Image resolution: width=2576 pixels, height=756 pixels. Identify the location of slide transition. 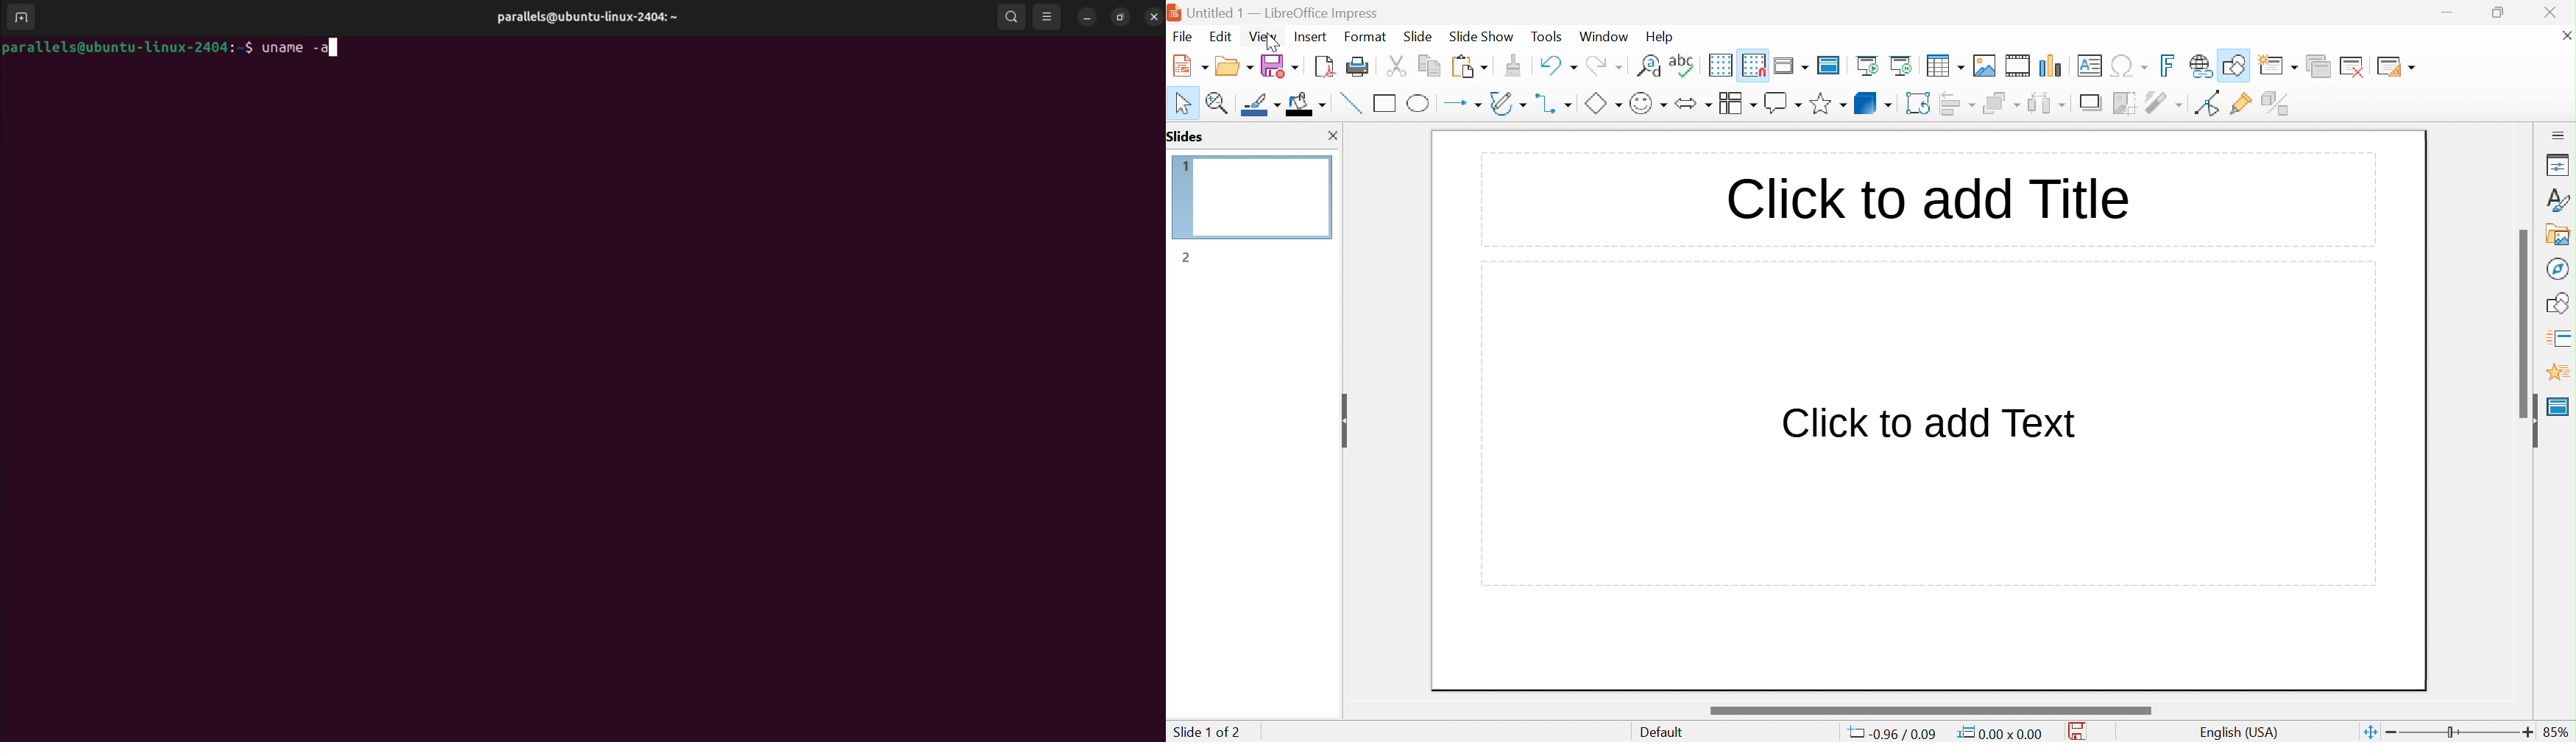
(2561, 336).